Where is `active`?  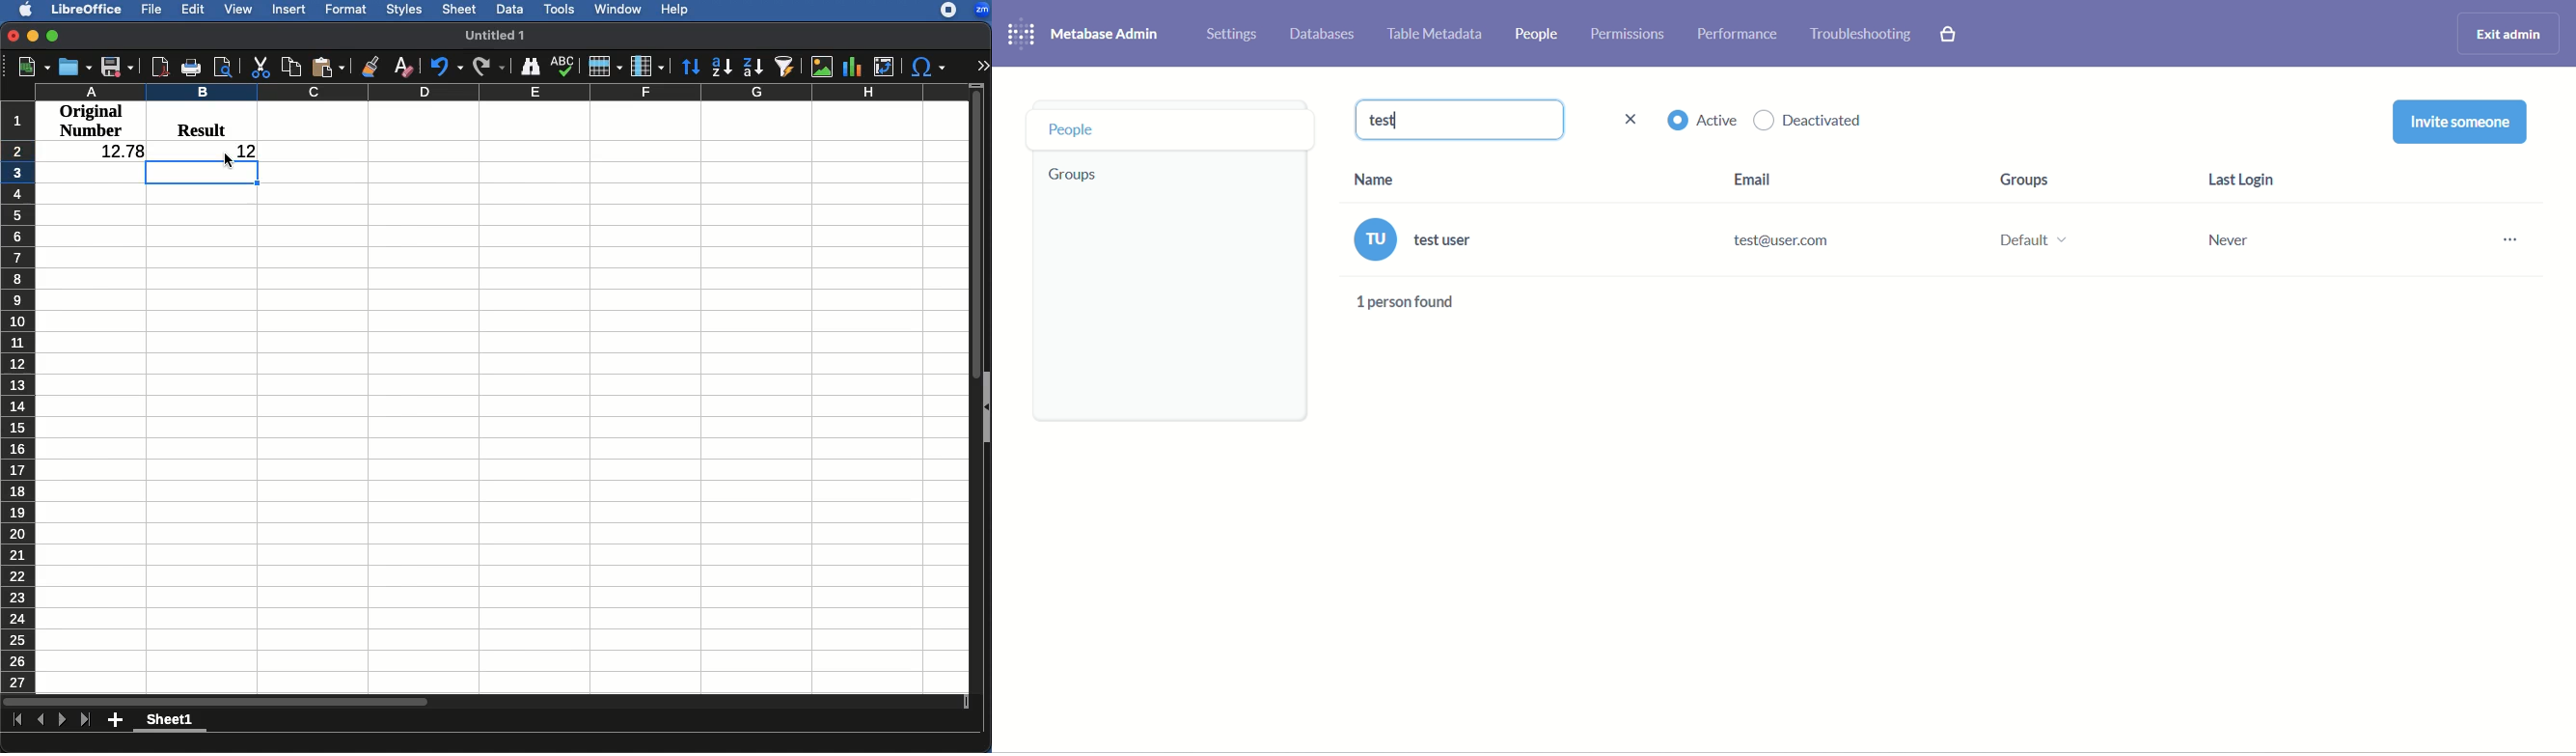
active is located at coordinates (1703, 119).